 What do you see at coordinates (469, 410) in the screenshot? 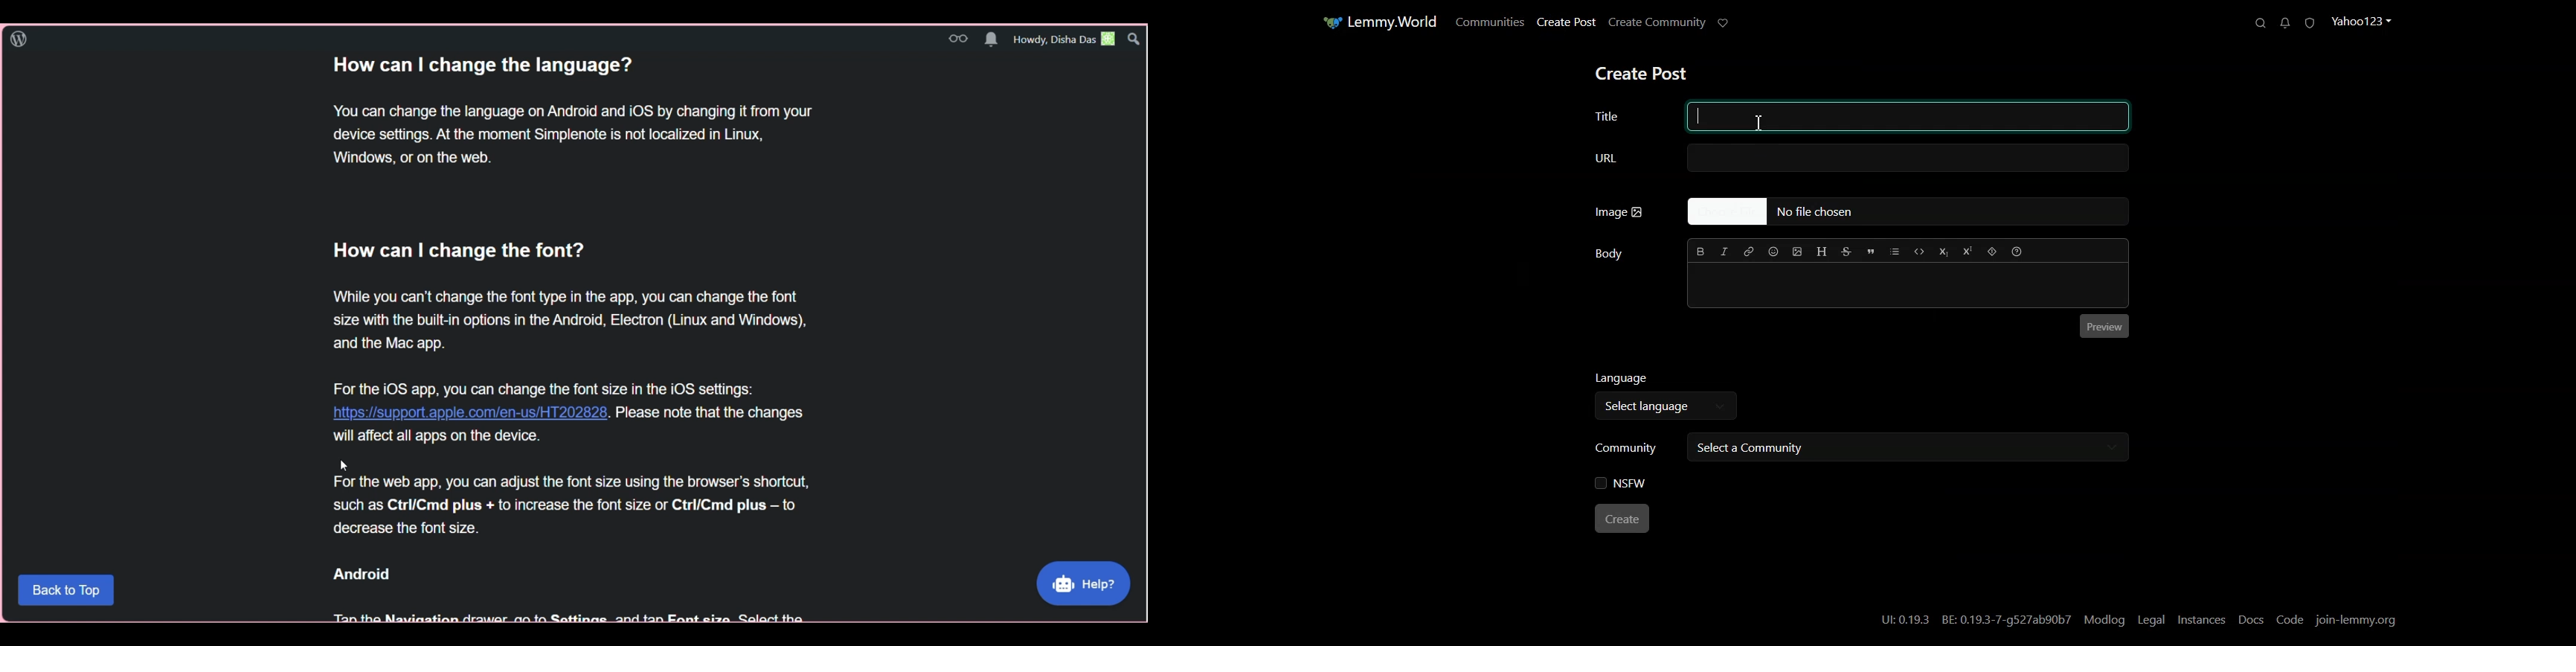
I see `https://support.apple.com/en-us/HT202828` at bounding box center [469, 410].